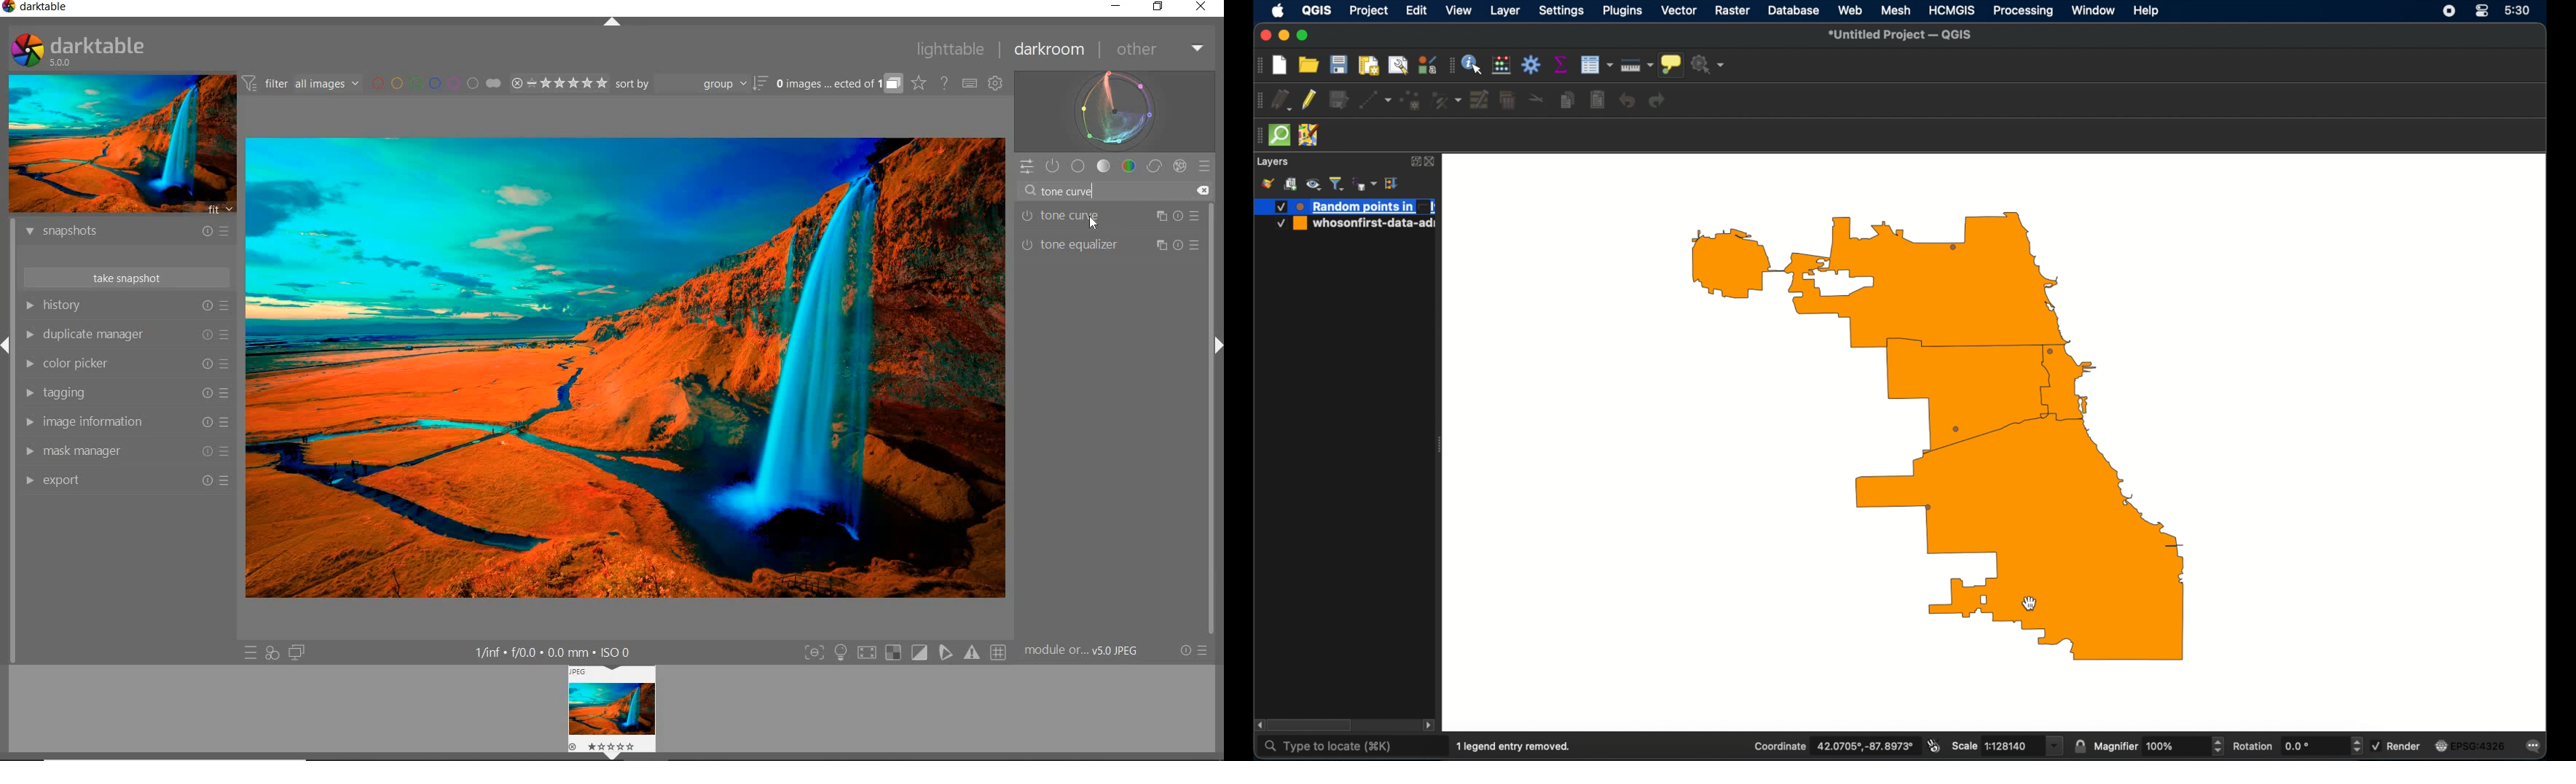 The width and height of the screenshot is (2576, 784). What do you see at coordinates (1536, 99) in the screenshot?
I see `cut features` at bounding box center [1536, 99].